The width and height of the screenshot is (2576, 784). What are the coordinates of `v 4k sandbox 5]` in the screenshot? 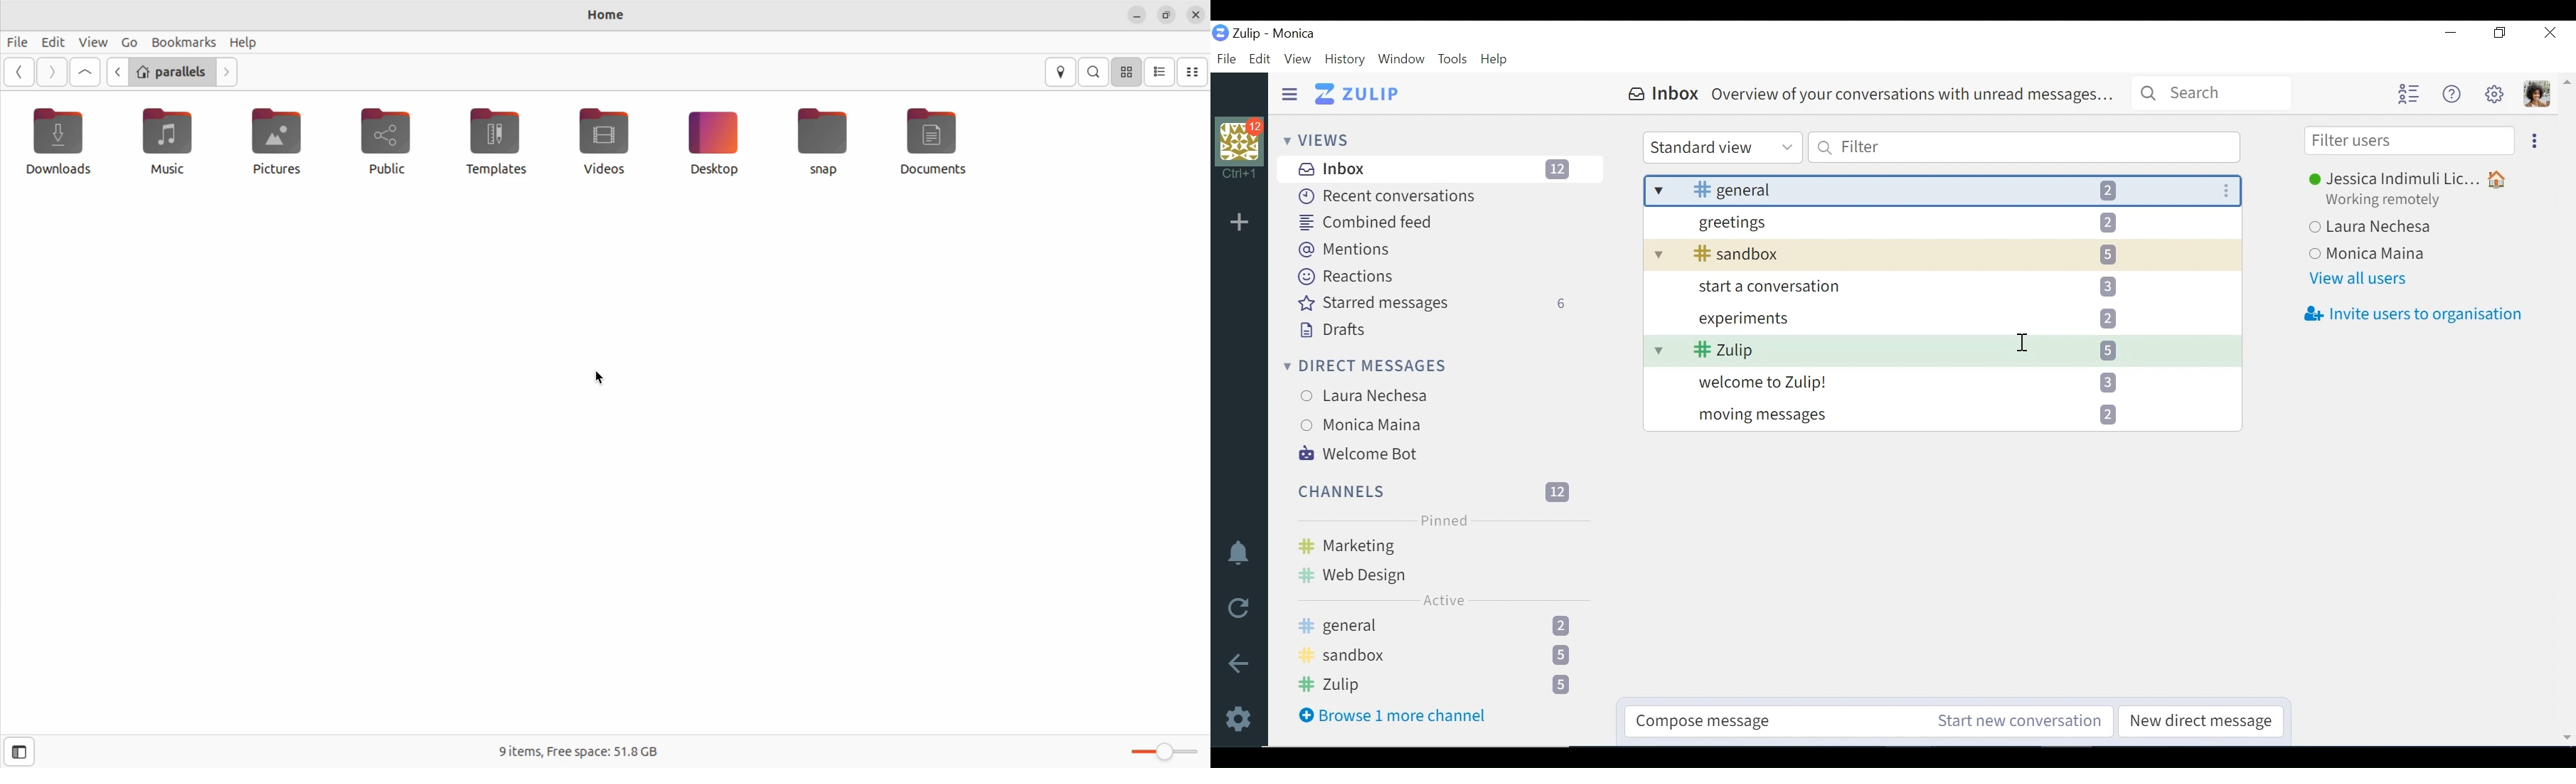 It's located at (1922, 252).